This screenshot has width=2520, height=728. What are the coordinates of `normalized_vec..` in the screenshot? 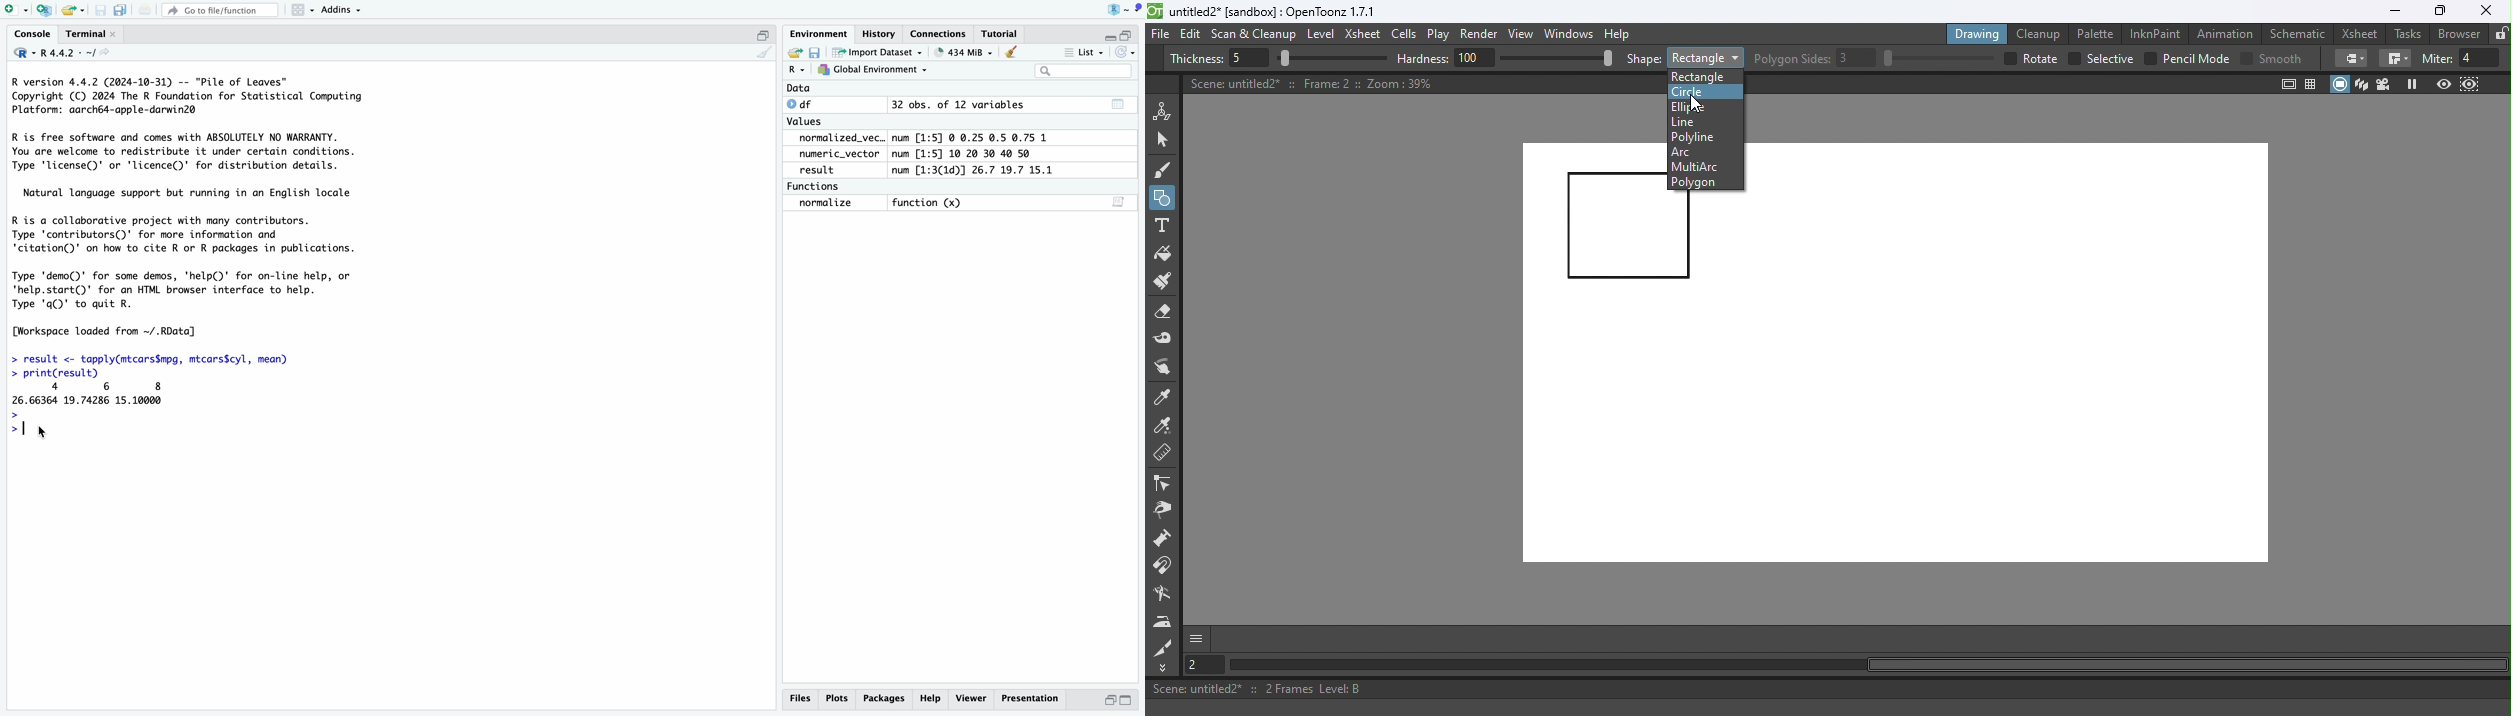 It's located at (842, 138).